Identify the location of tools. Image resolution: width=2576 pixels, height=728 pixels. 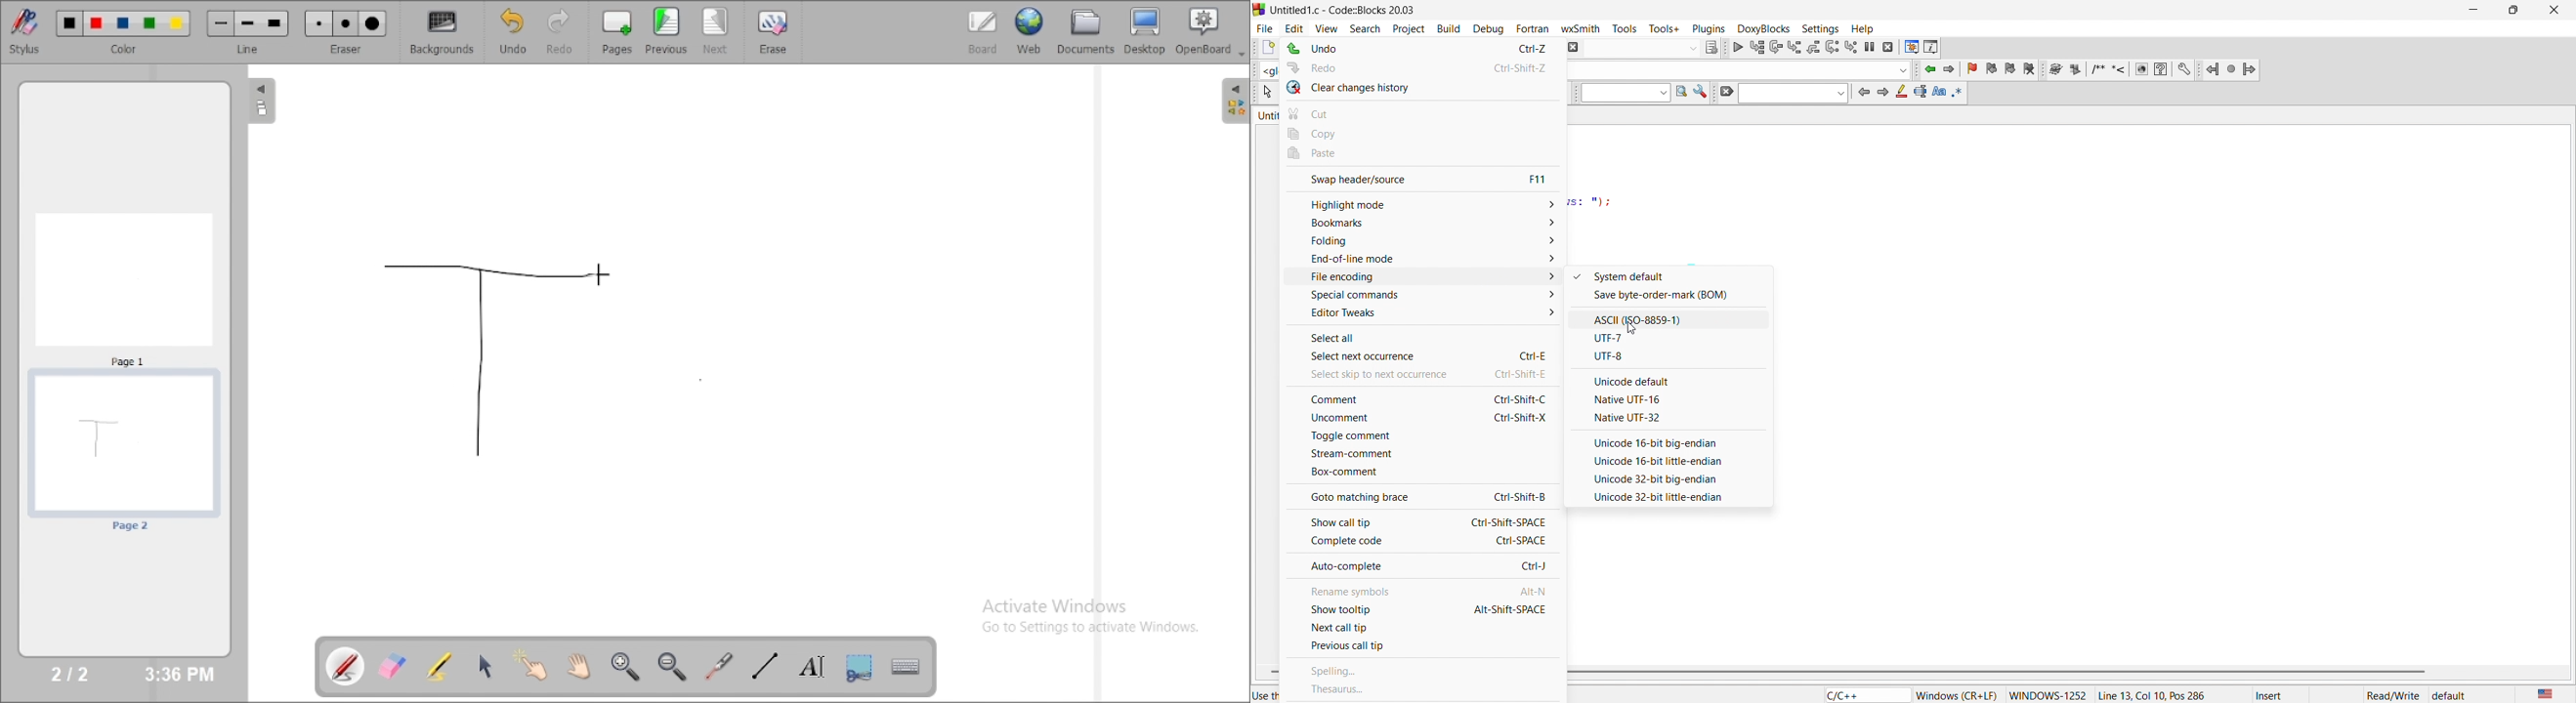
(1622, 30).